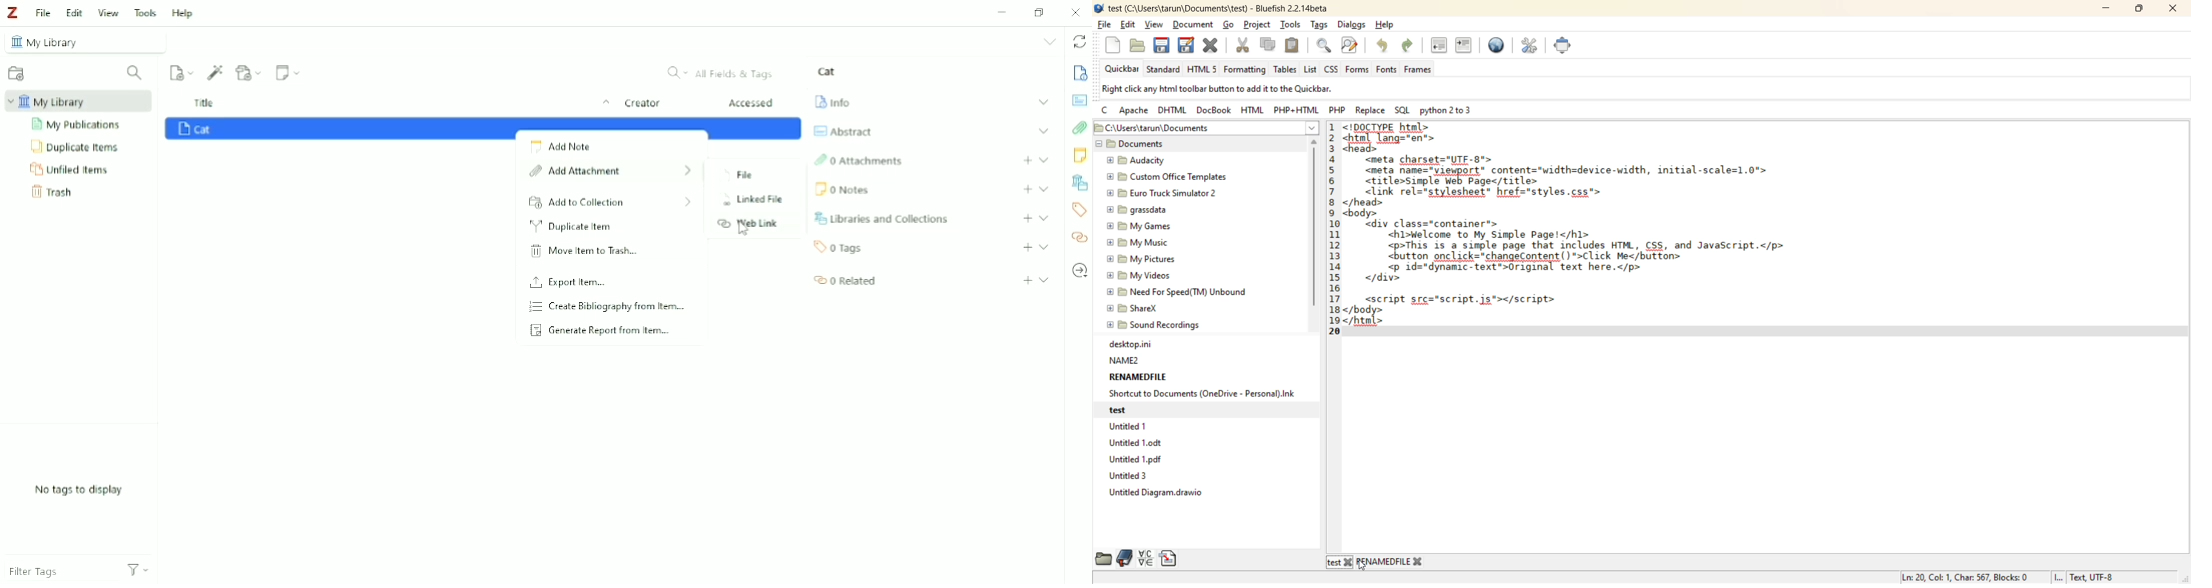 The height and width of the screenshot is (588, 2212). I want to click on find and replace, so click(1353, 45).